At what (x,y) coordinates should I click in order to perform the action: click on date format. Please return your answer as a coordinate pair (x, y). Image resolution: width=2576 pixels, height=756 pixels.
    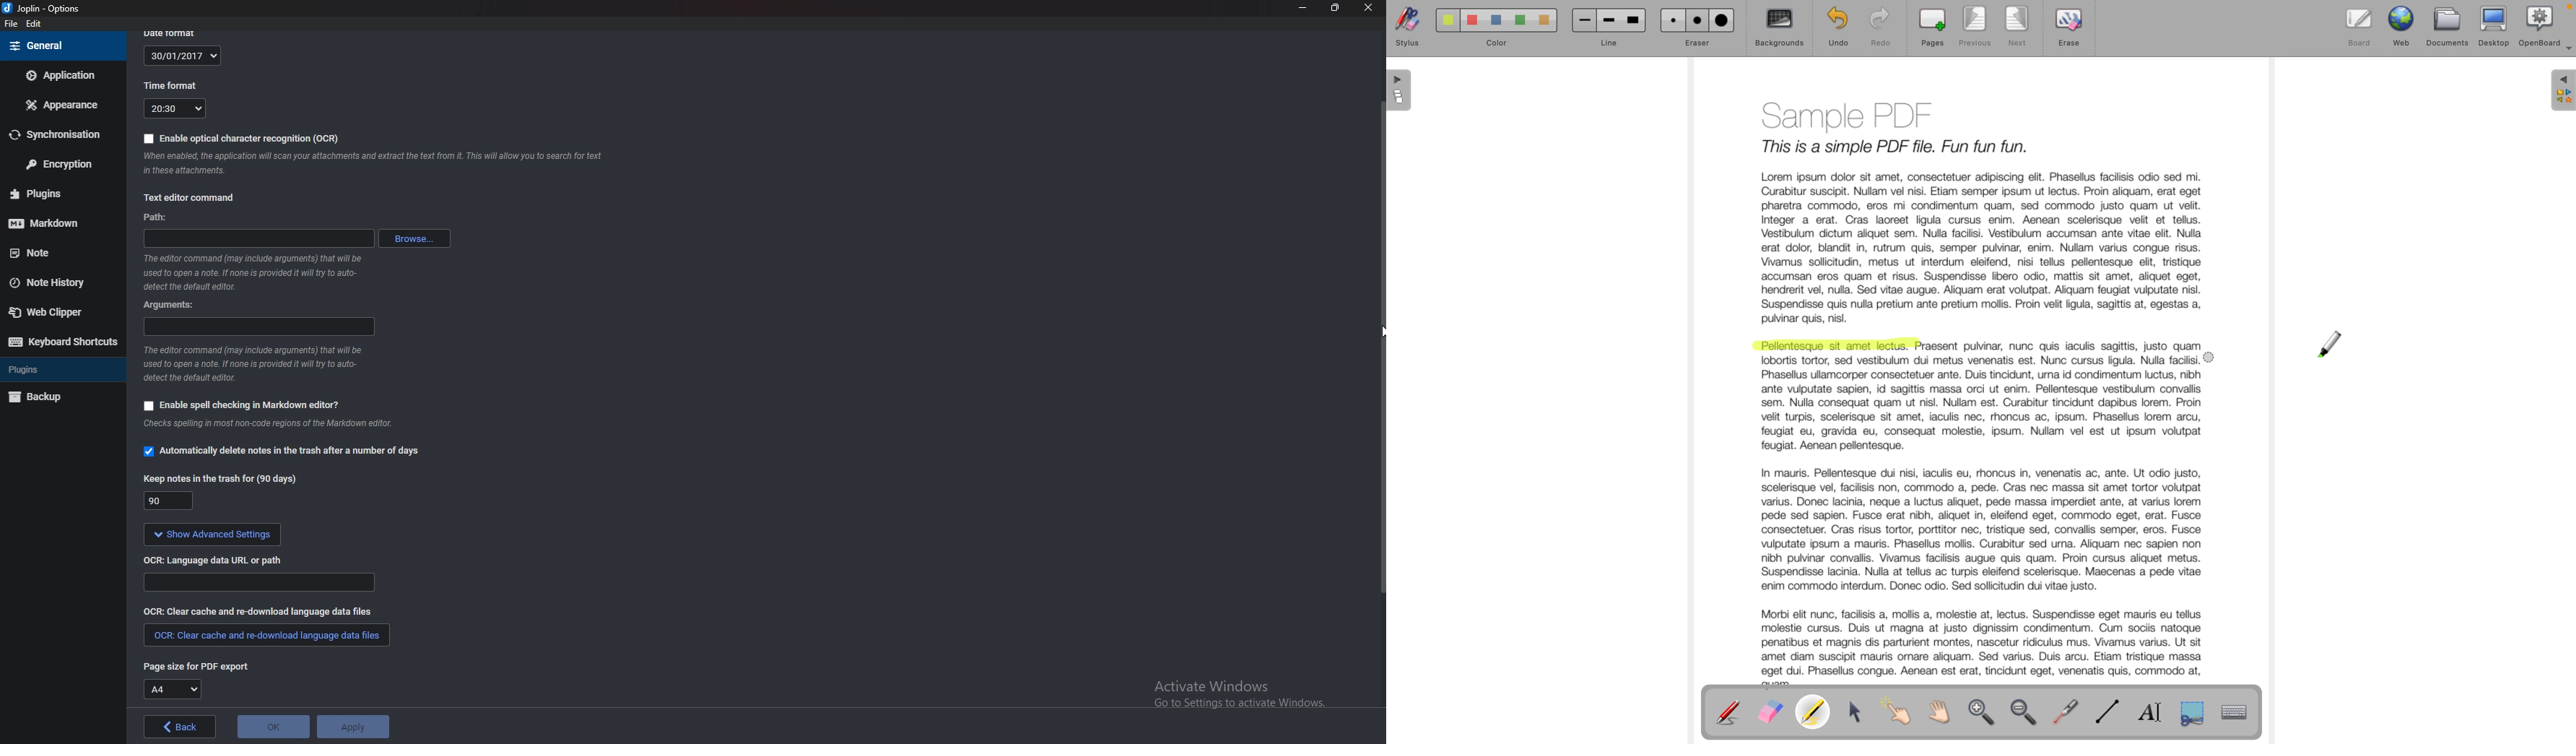
    Looking at the image, I should click on (175, 32).